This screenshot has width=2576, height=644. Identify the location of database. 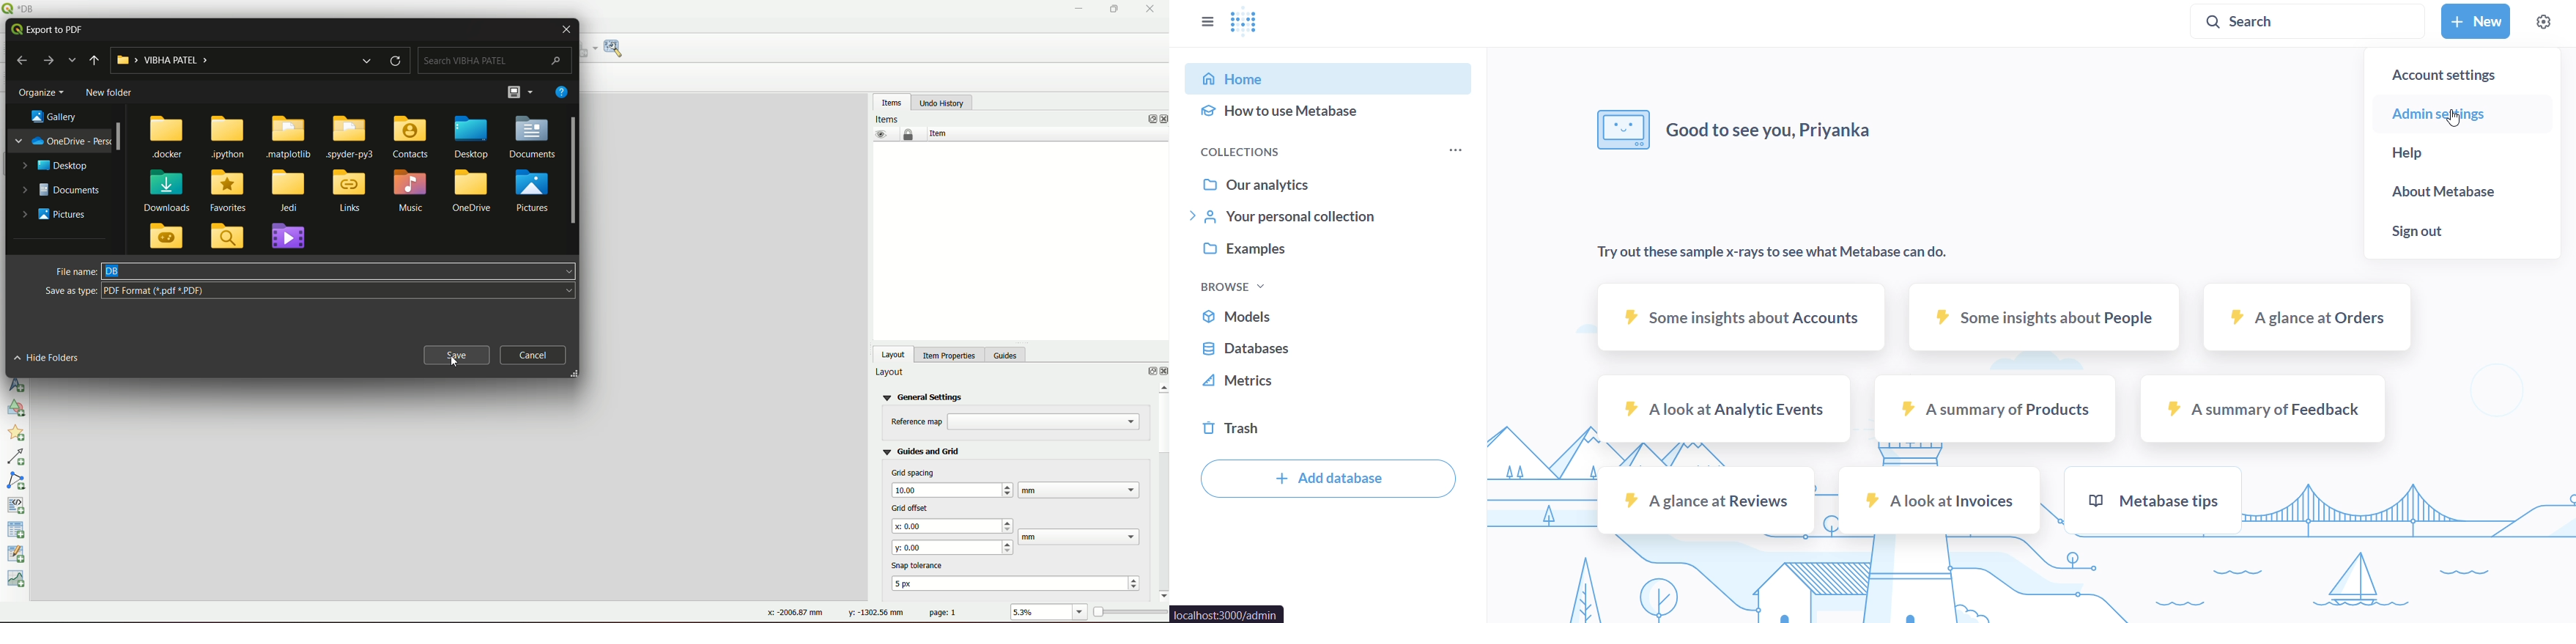
(1328, 349).